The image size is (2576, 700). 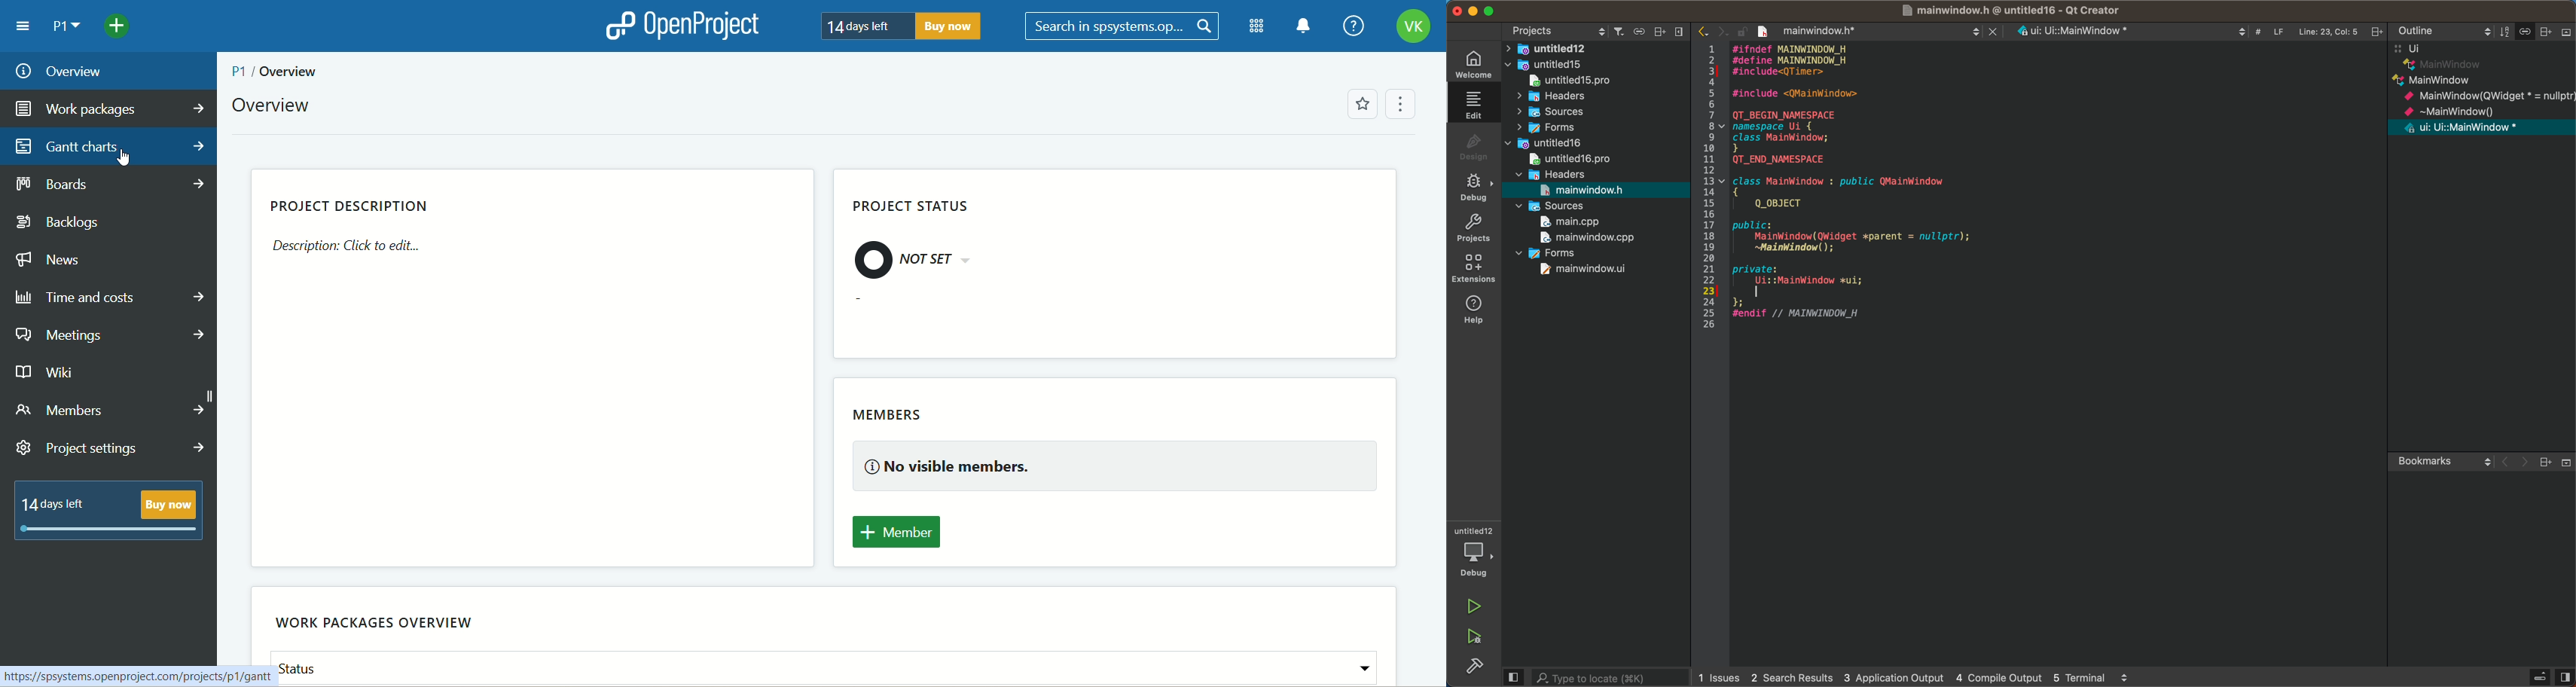 What do you see at coordinates (109, 110) in the screenshot?
I see `work packages` at bounding box center [109, 110].